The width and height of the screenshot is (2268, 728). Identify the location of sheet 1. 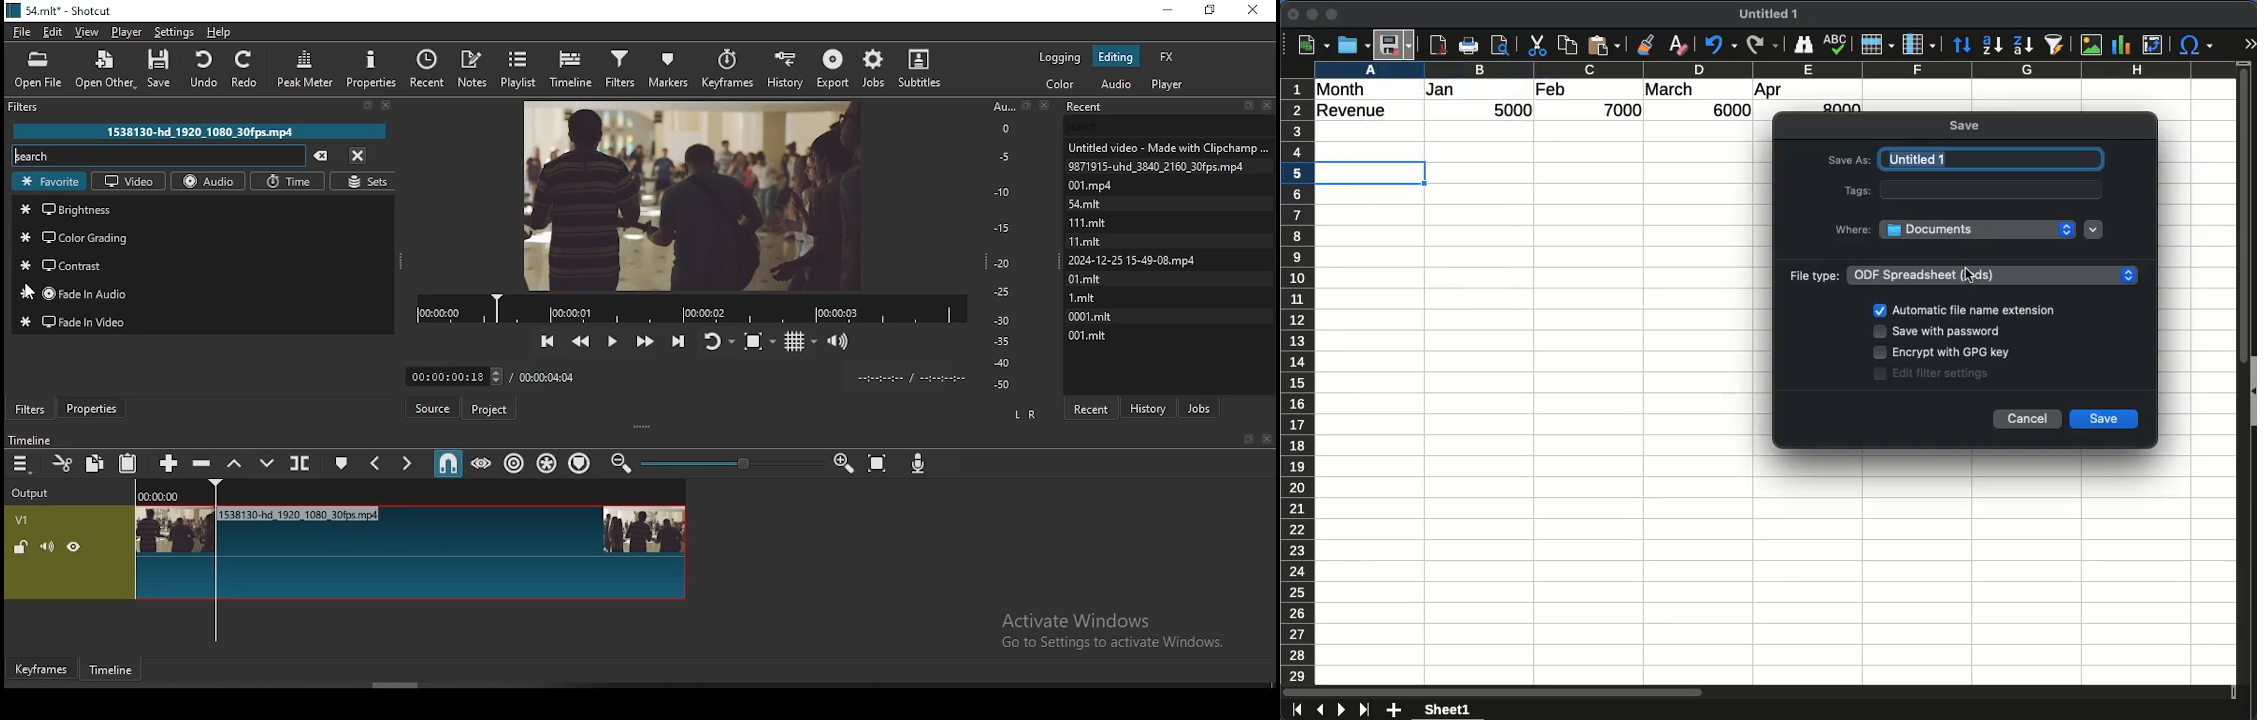
(1465, 710).